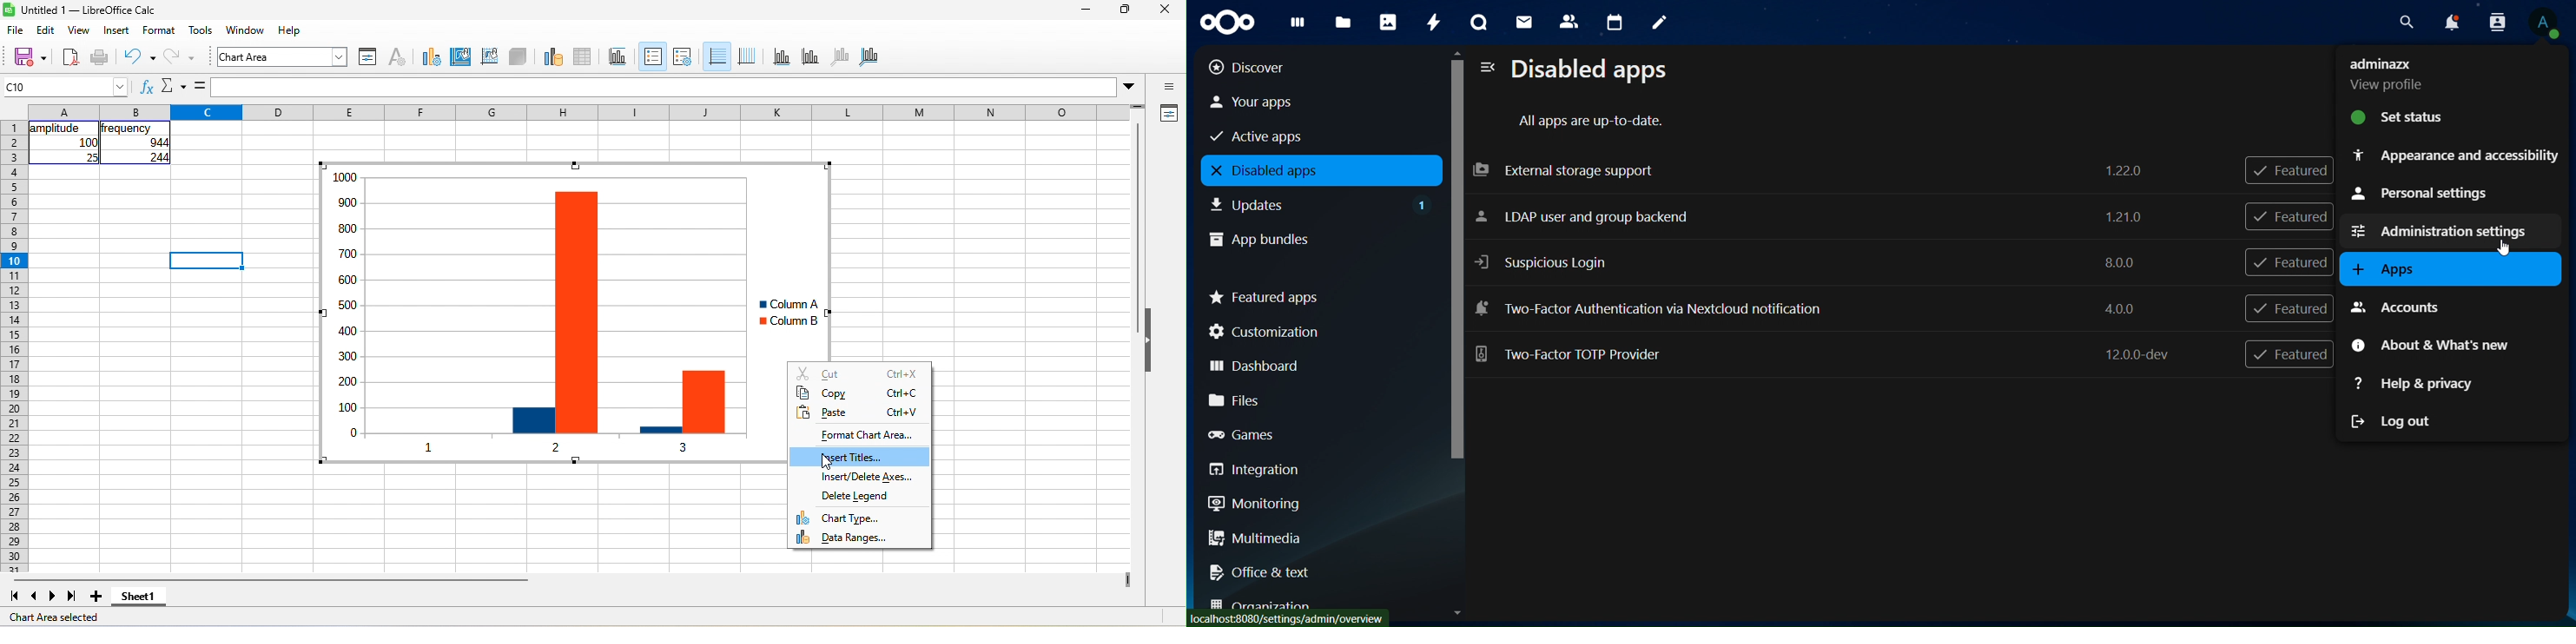  I want to click on LDAP user and group backend, so click(1817, 218).